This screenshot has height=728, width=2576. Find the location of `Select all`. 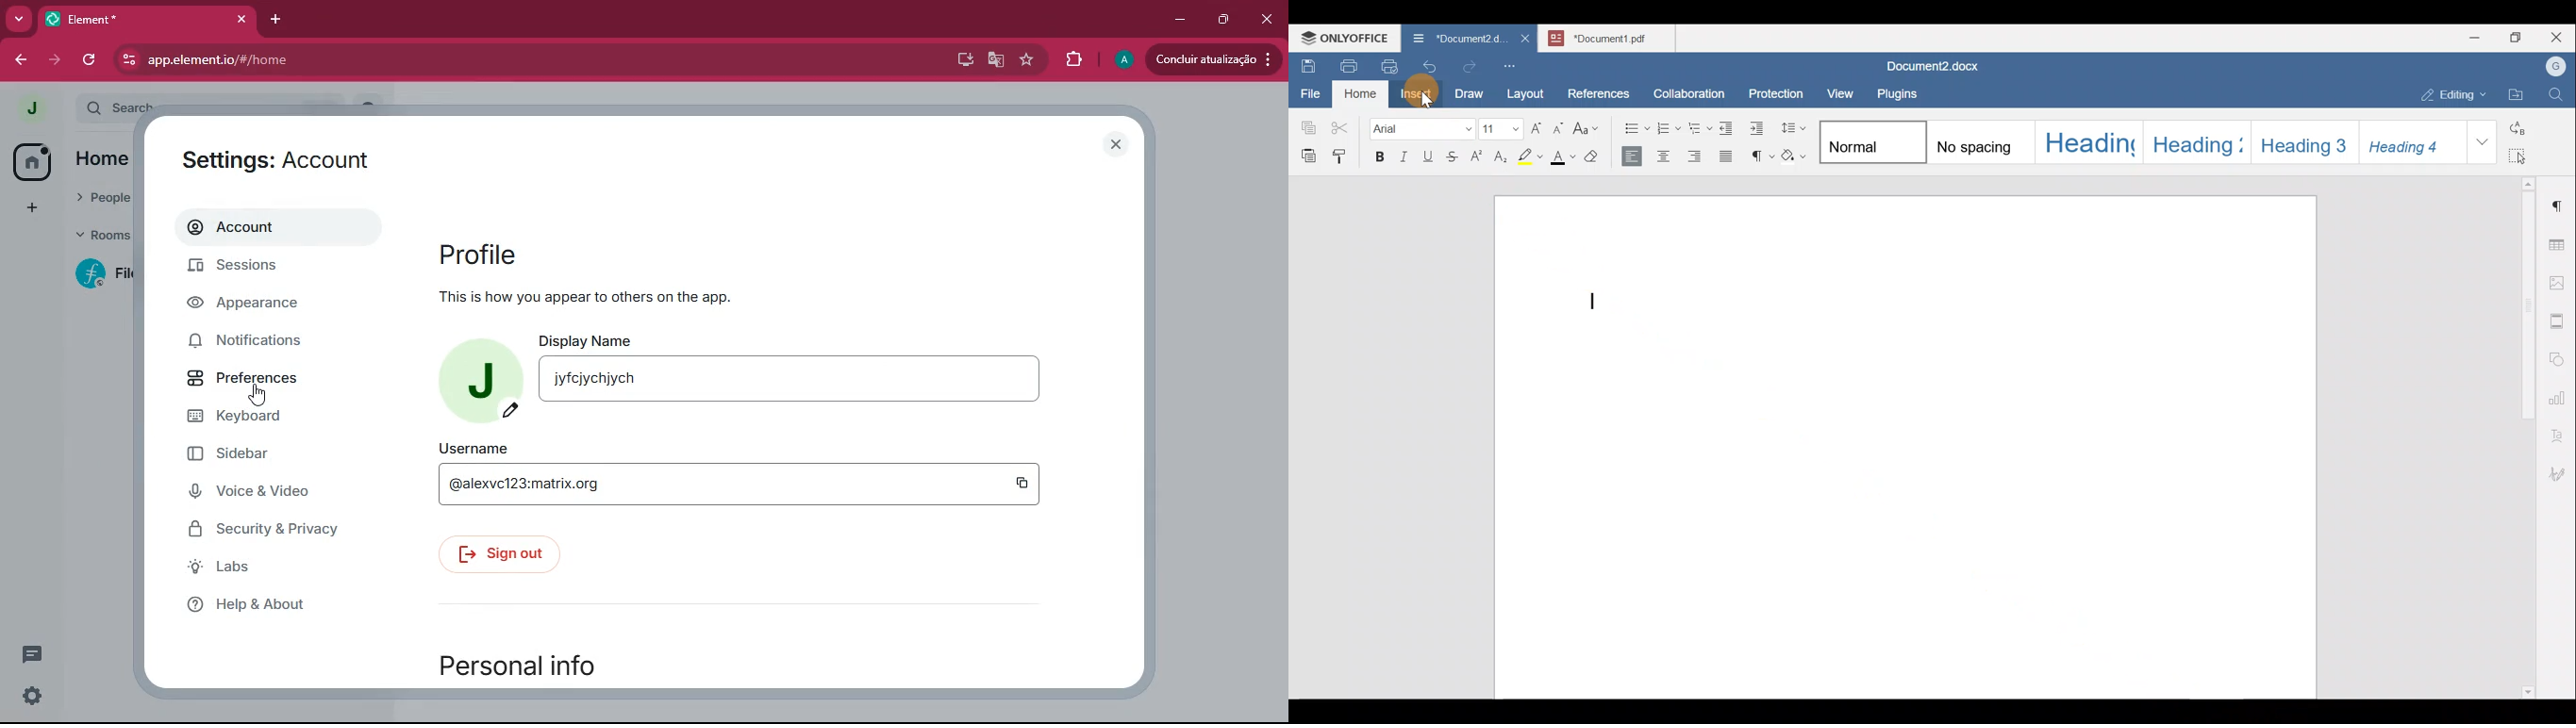

Select all is located at coordinates (2524, 153).